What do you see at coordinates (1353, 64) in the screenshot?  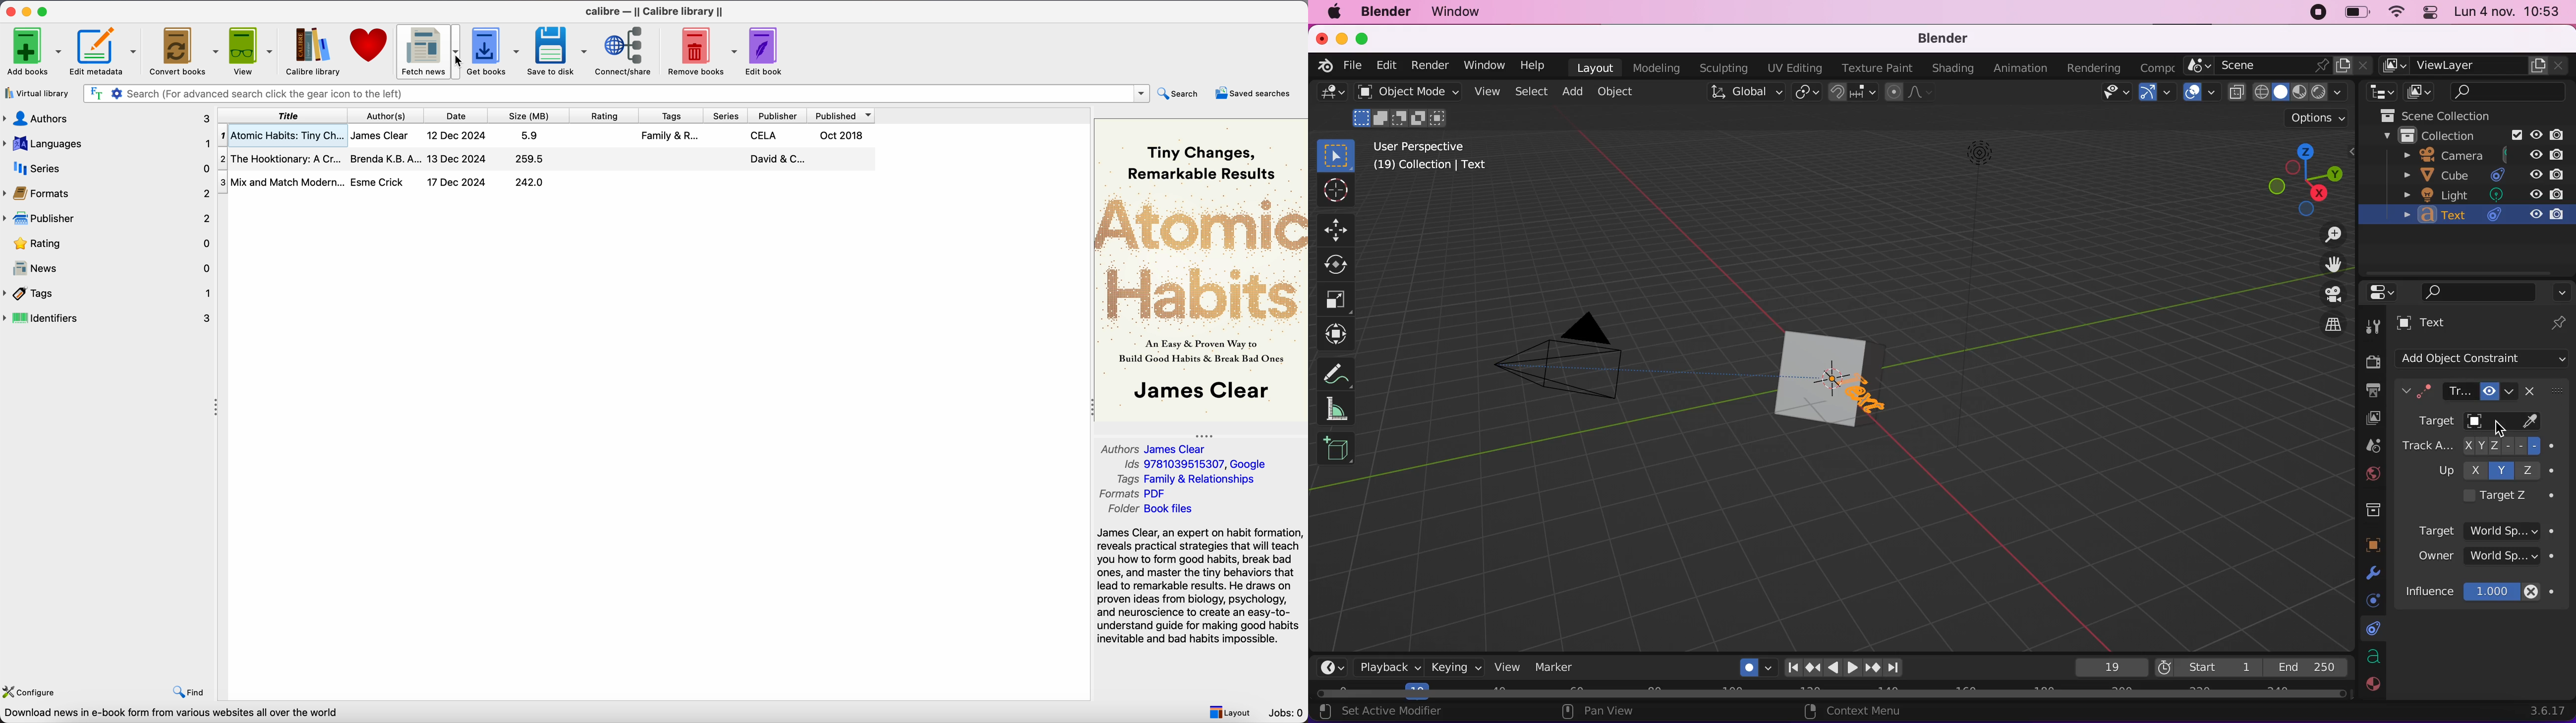 I see `file` at bounding box center [1353, 64].